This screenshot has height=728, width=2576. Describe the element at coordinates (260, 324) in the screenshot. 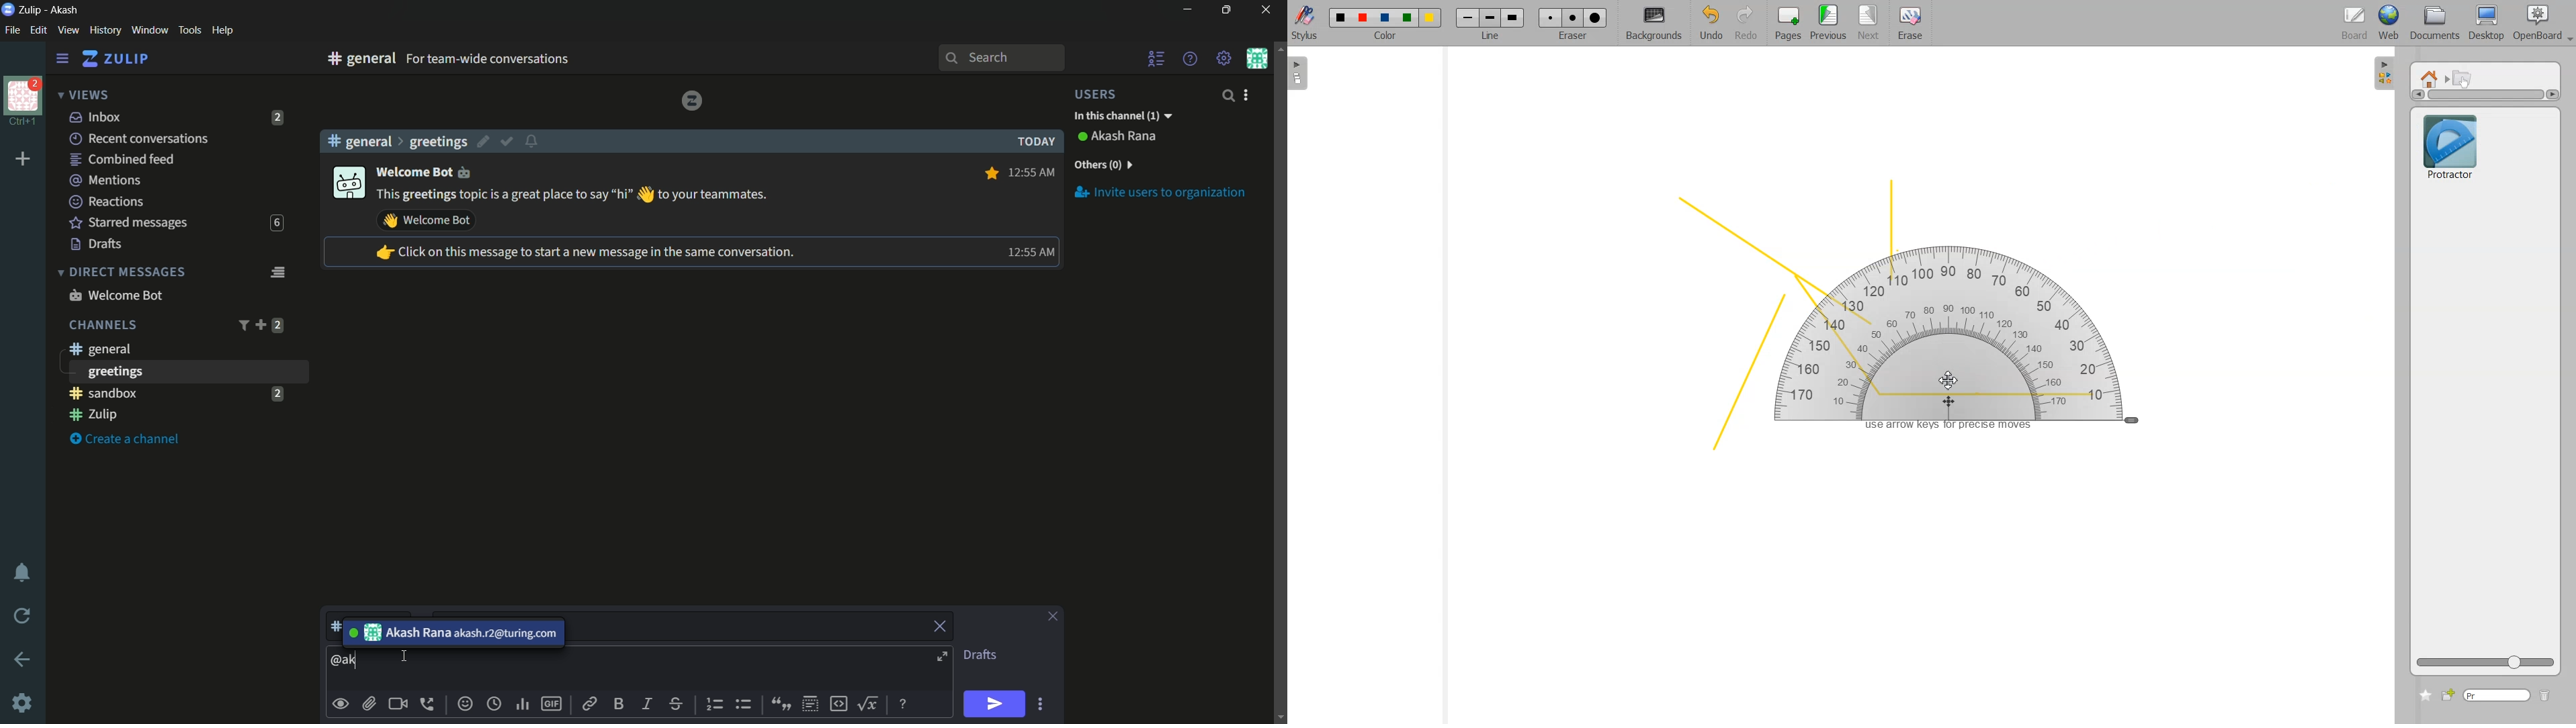

I see `add channel` at that location.